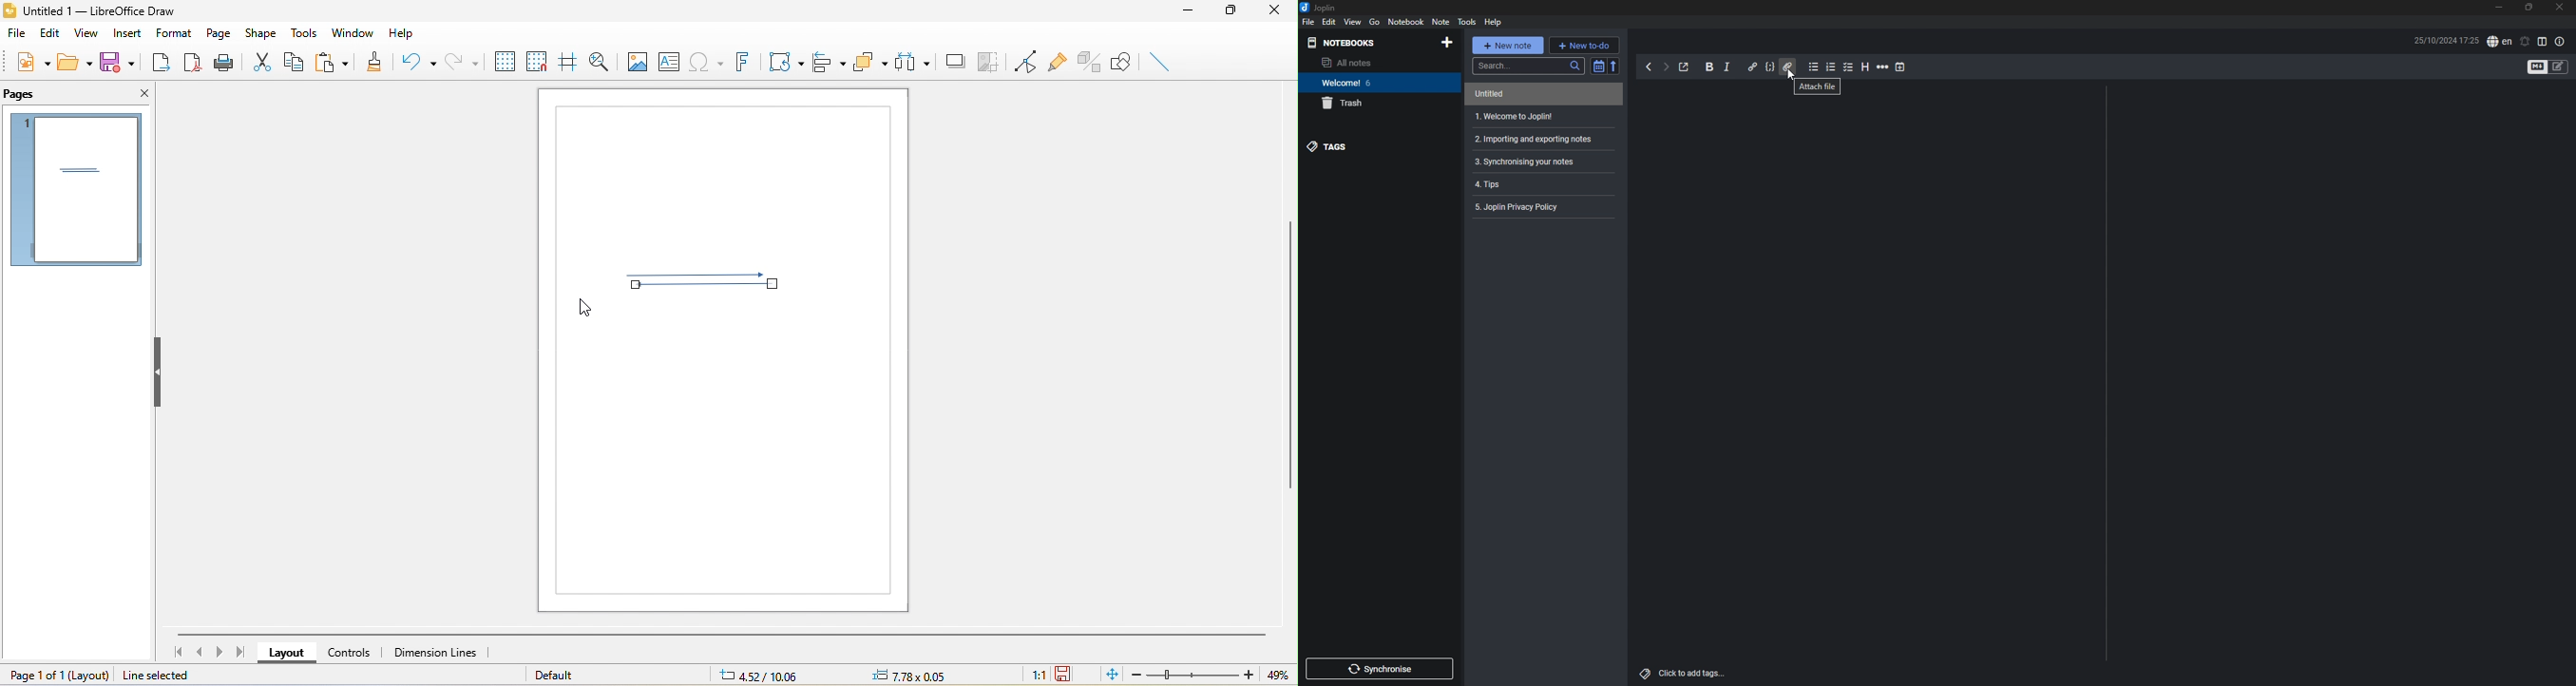 The image size is (2576, 700). I want to click on view, so click(1353, 21).